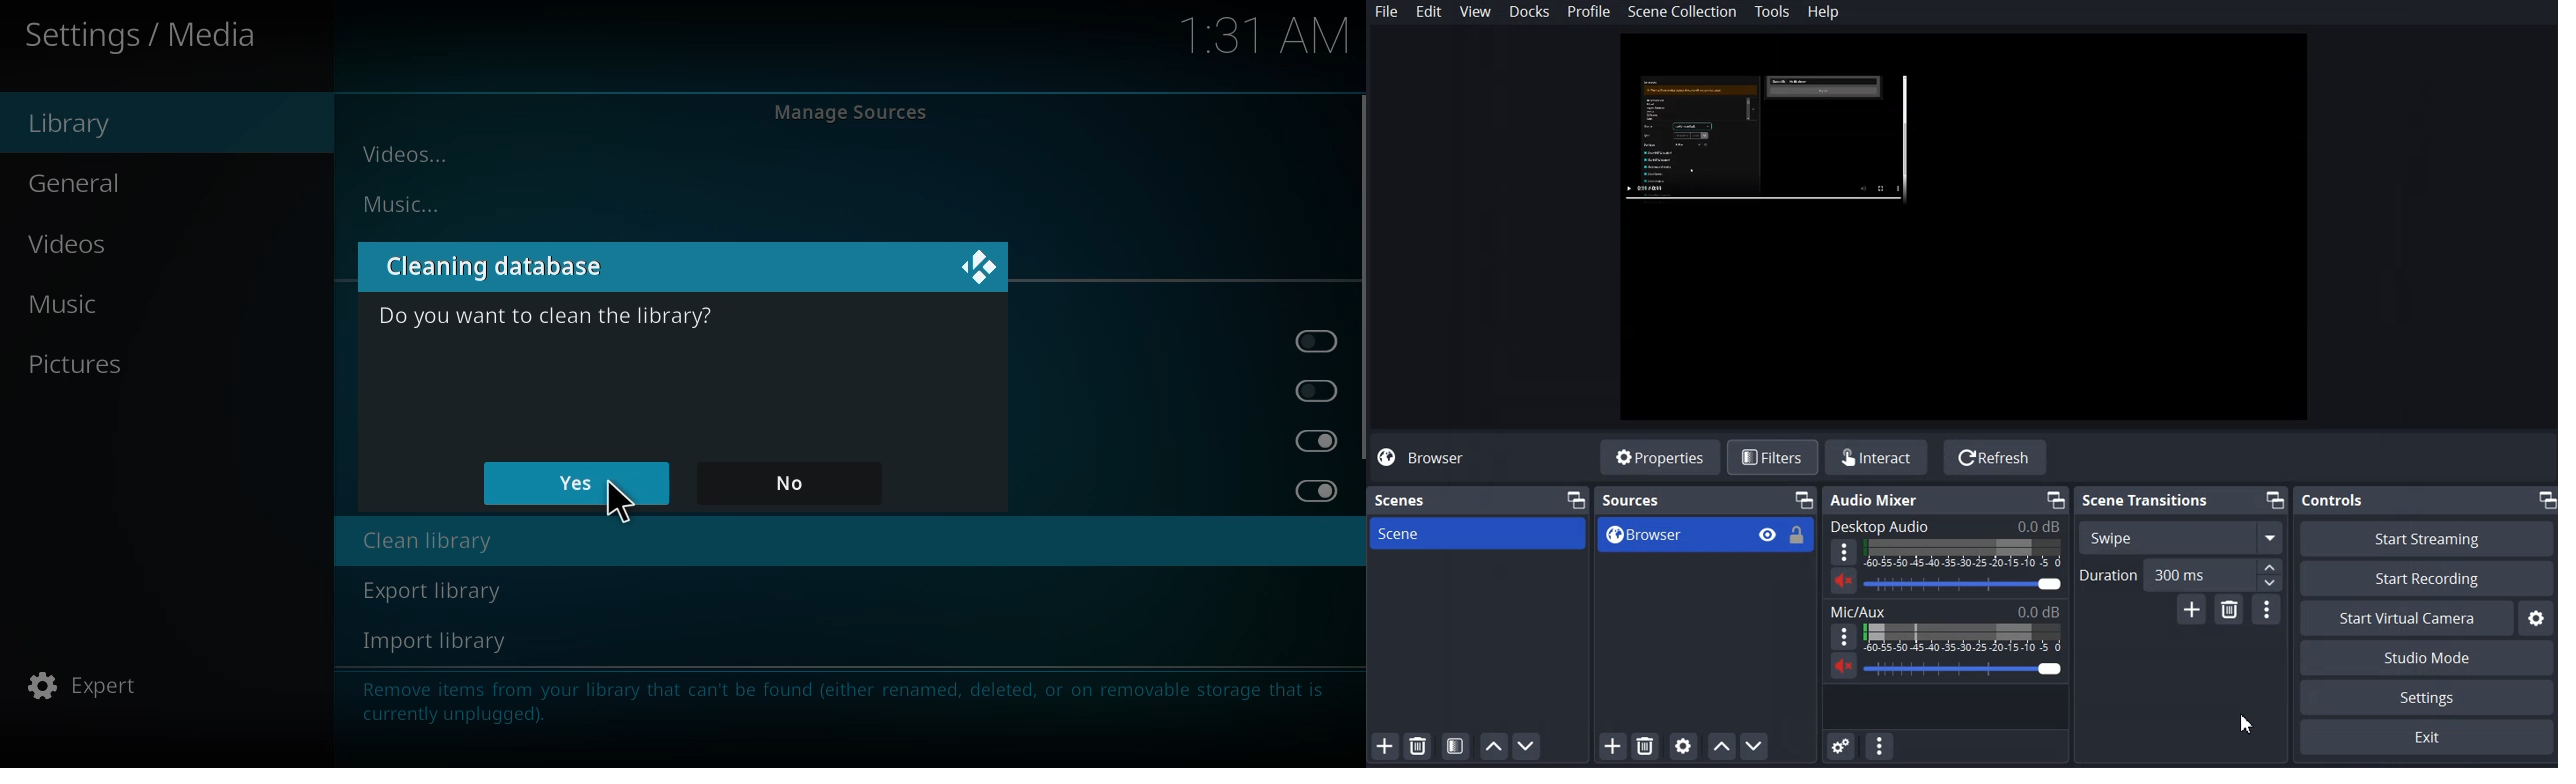 The width and height of the screenshot is (2576, 784). What do you see at coordinates (65, 306) in the screenshot?
I see `Music` at bounding box center [65, 306].